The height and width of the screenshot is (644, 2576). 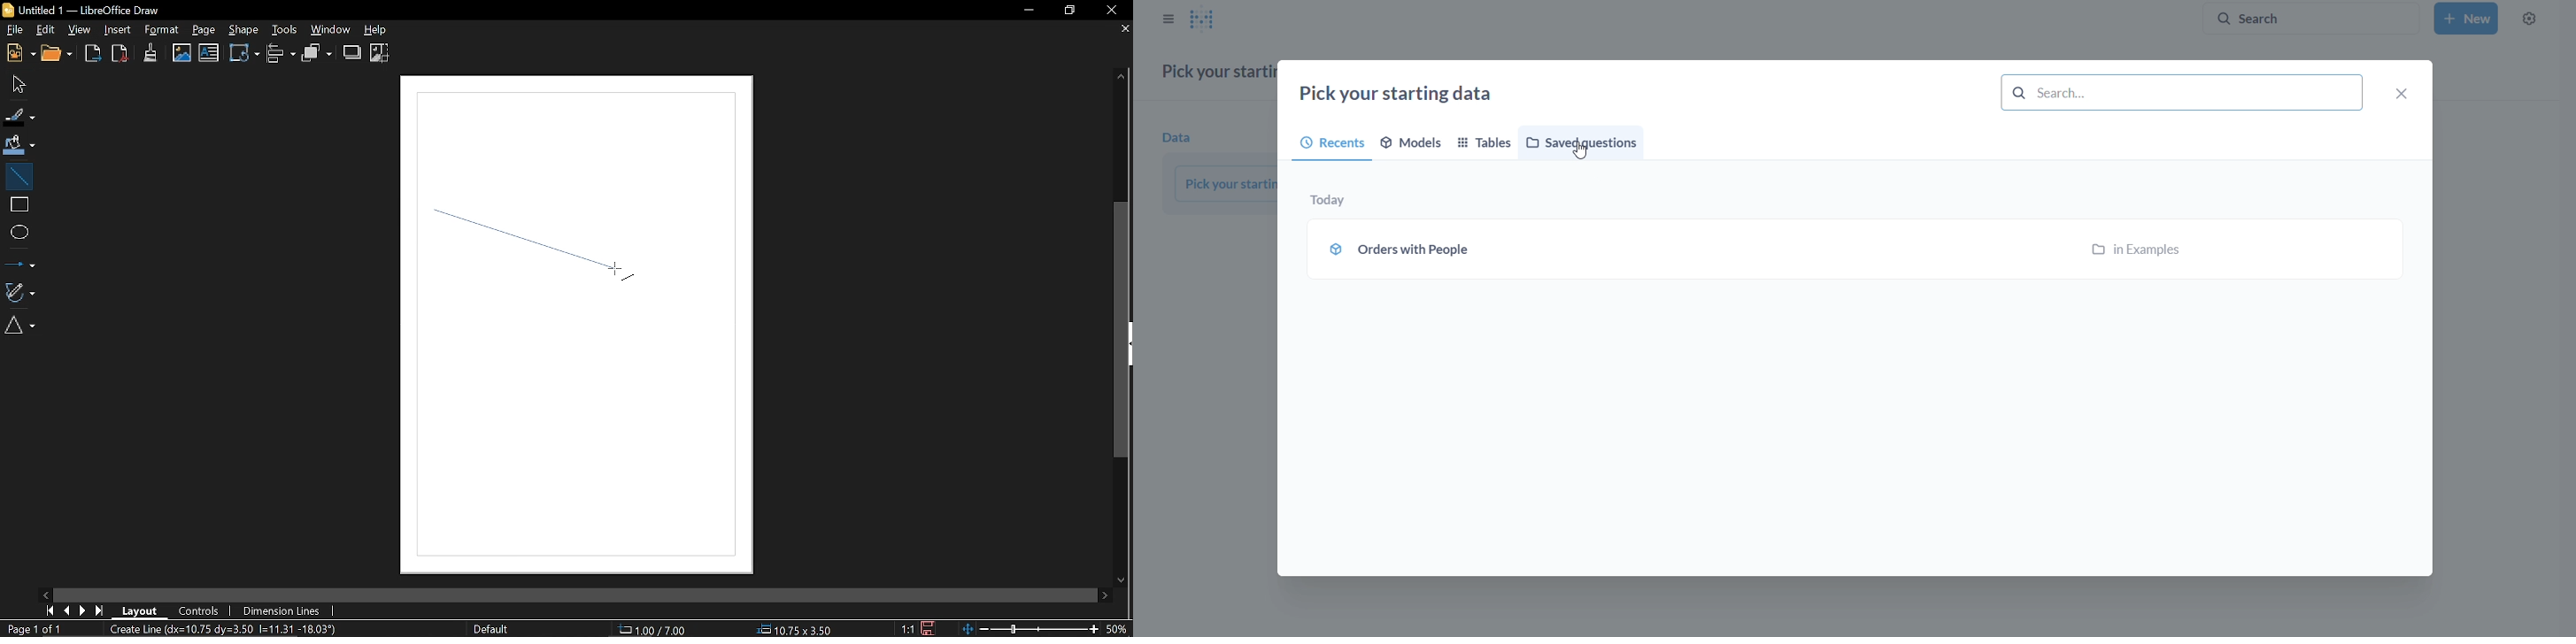 I want to click on Export to pdf, so click(x=119, y=53).